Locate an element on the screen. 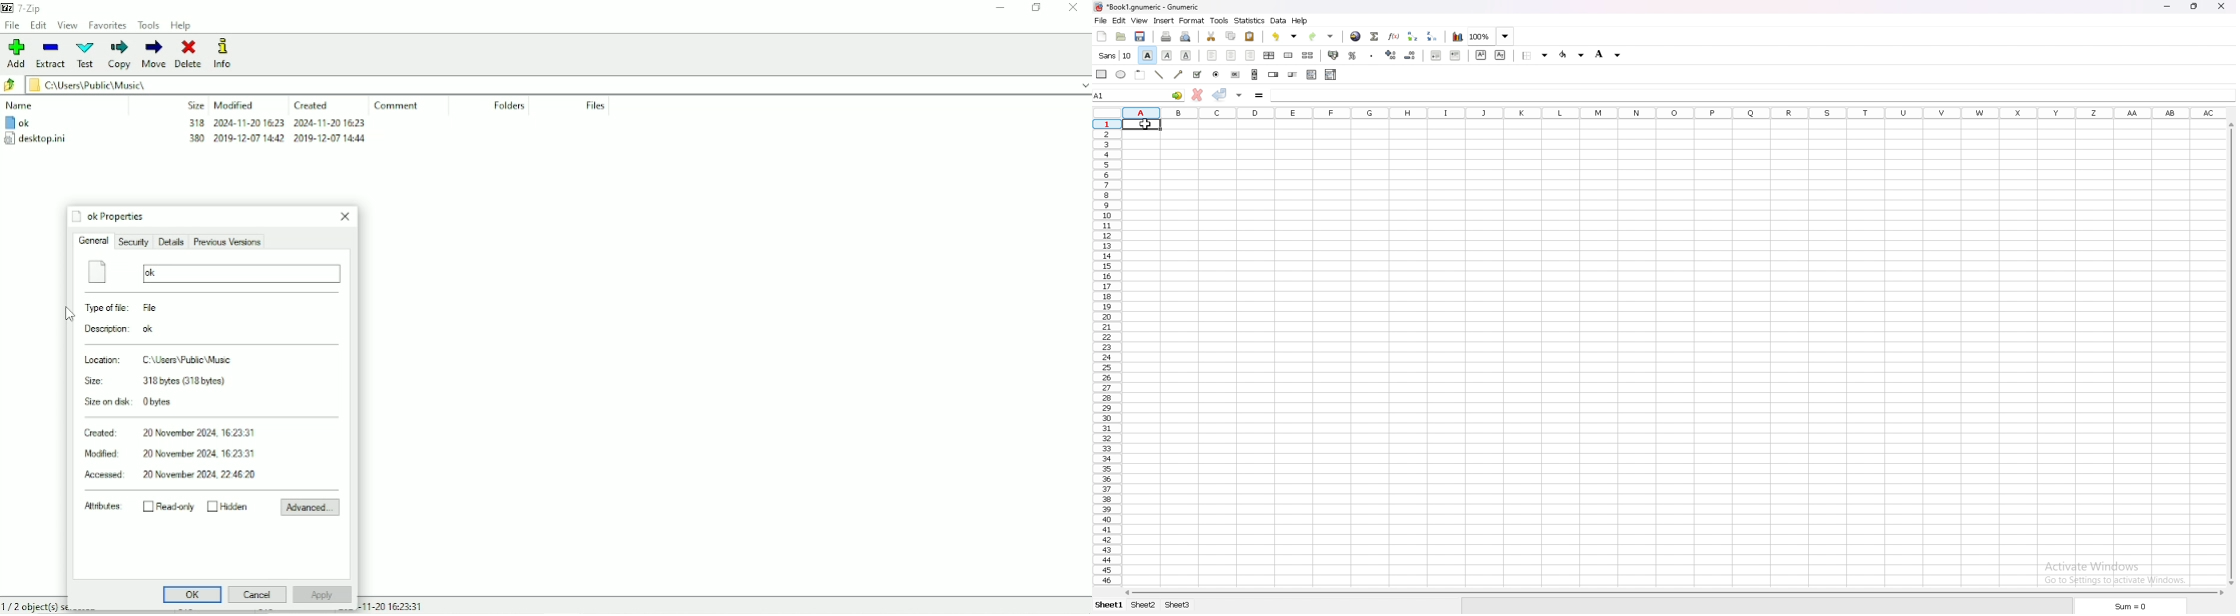  Description is located at coordinates (125, 330).